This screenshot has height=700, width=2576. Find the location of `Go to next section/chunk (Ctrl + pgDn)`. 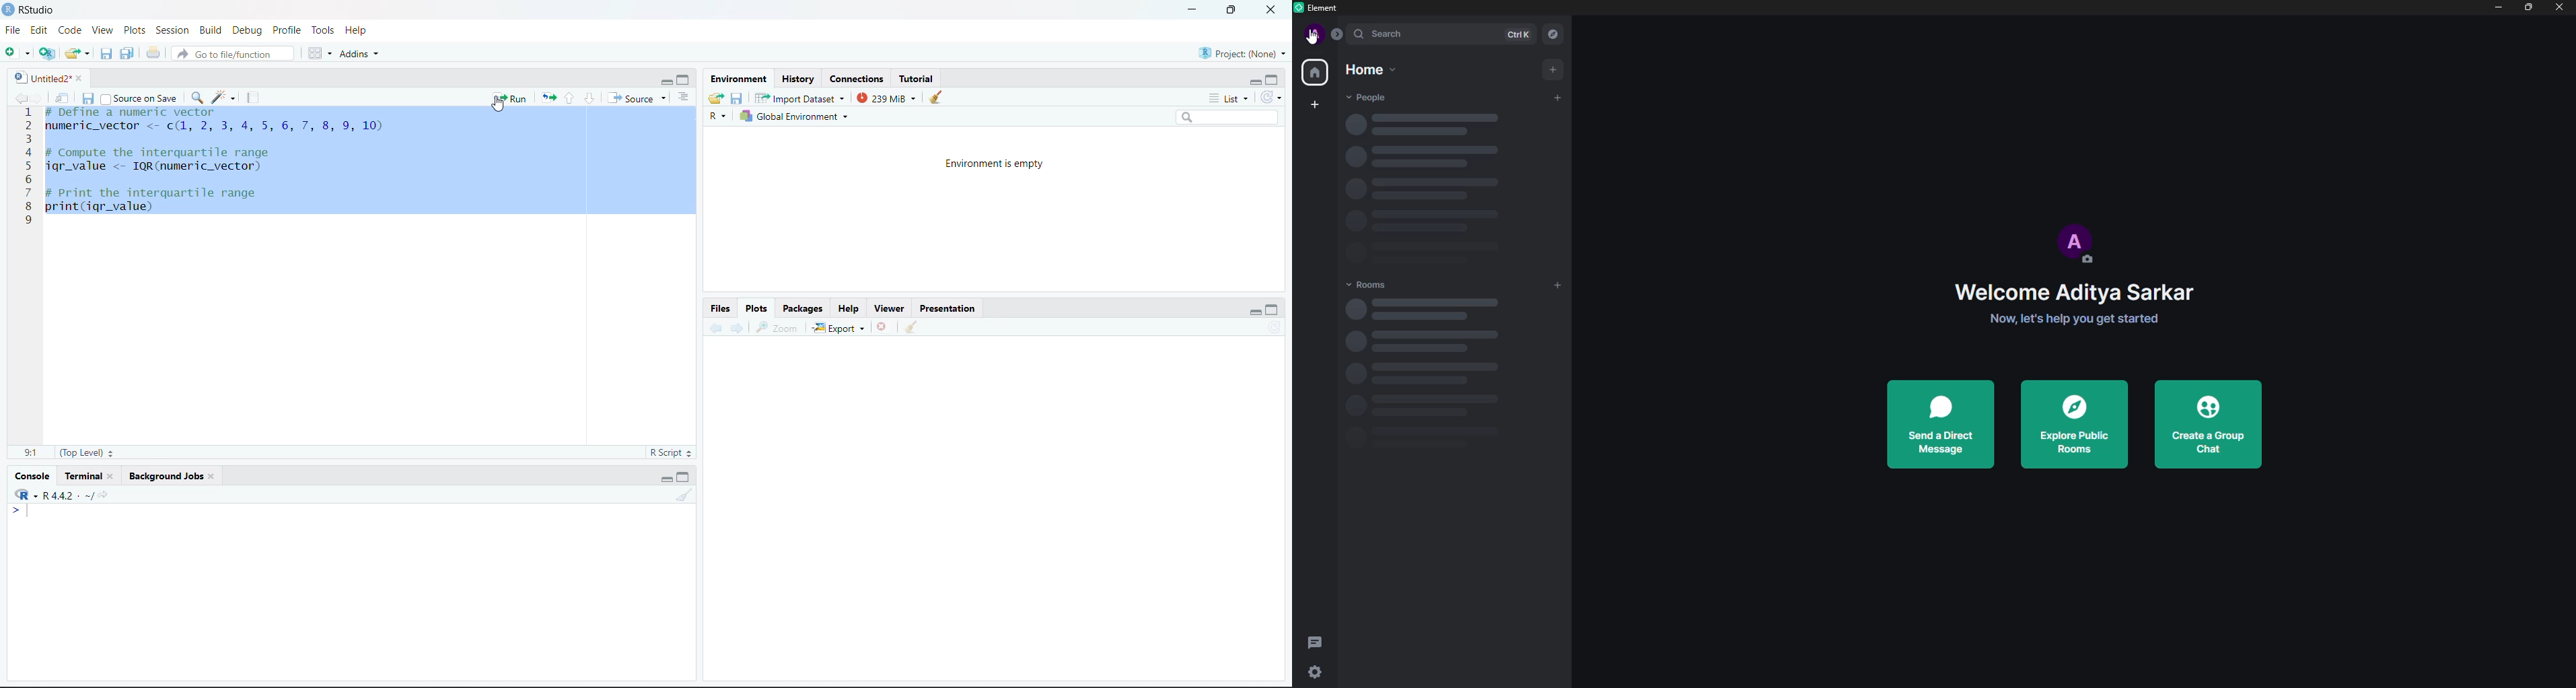

Go to next section/chunk (Ctrl + pgDn) is located at coordinates (589, 98).